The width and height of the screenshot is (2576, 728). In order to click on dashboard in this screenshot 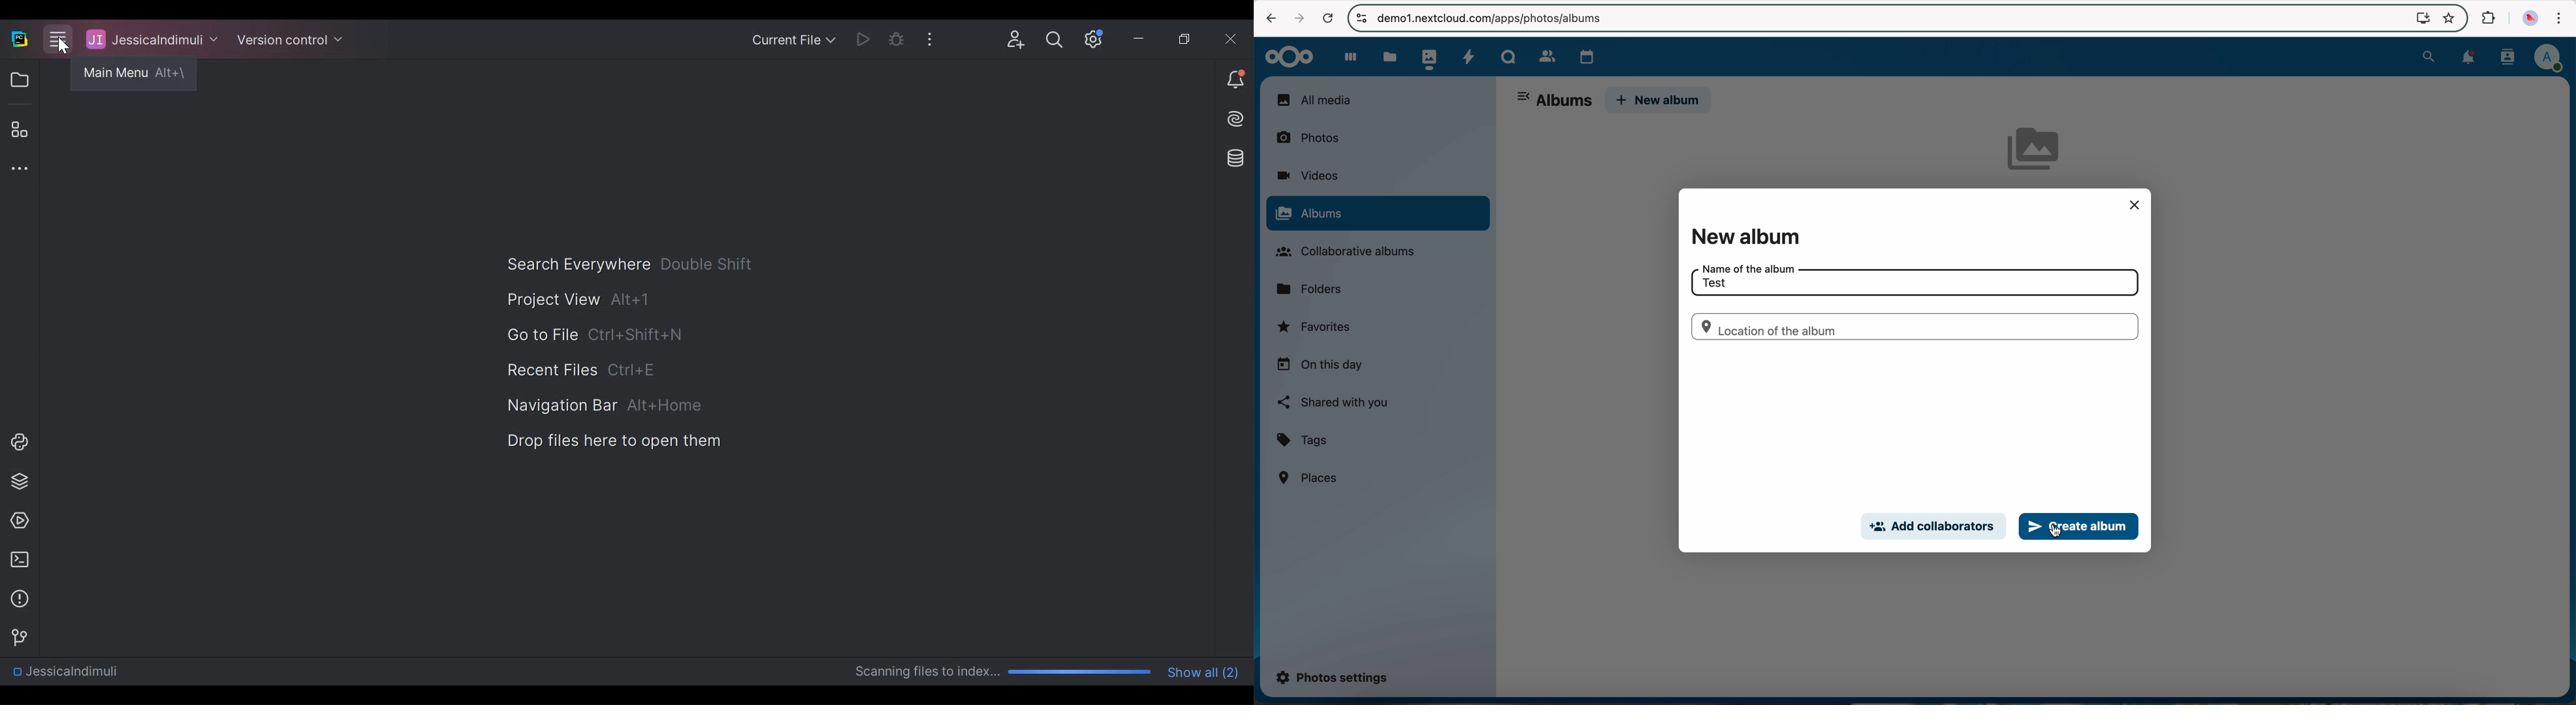, I will do `click(1346, 56)`.